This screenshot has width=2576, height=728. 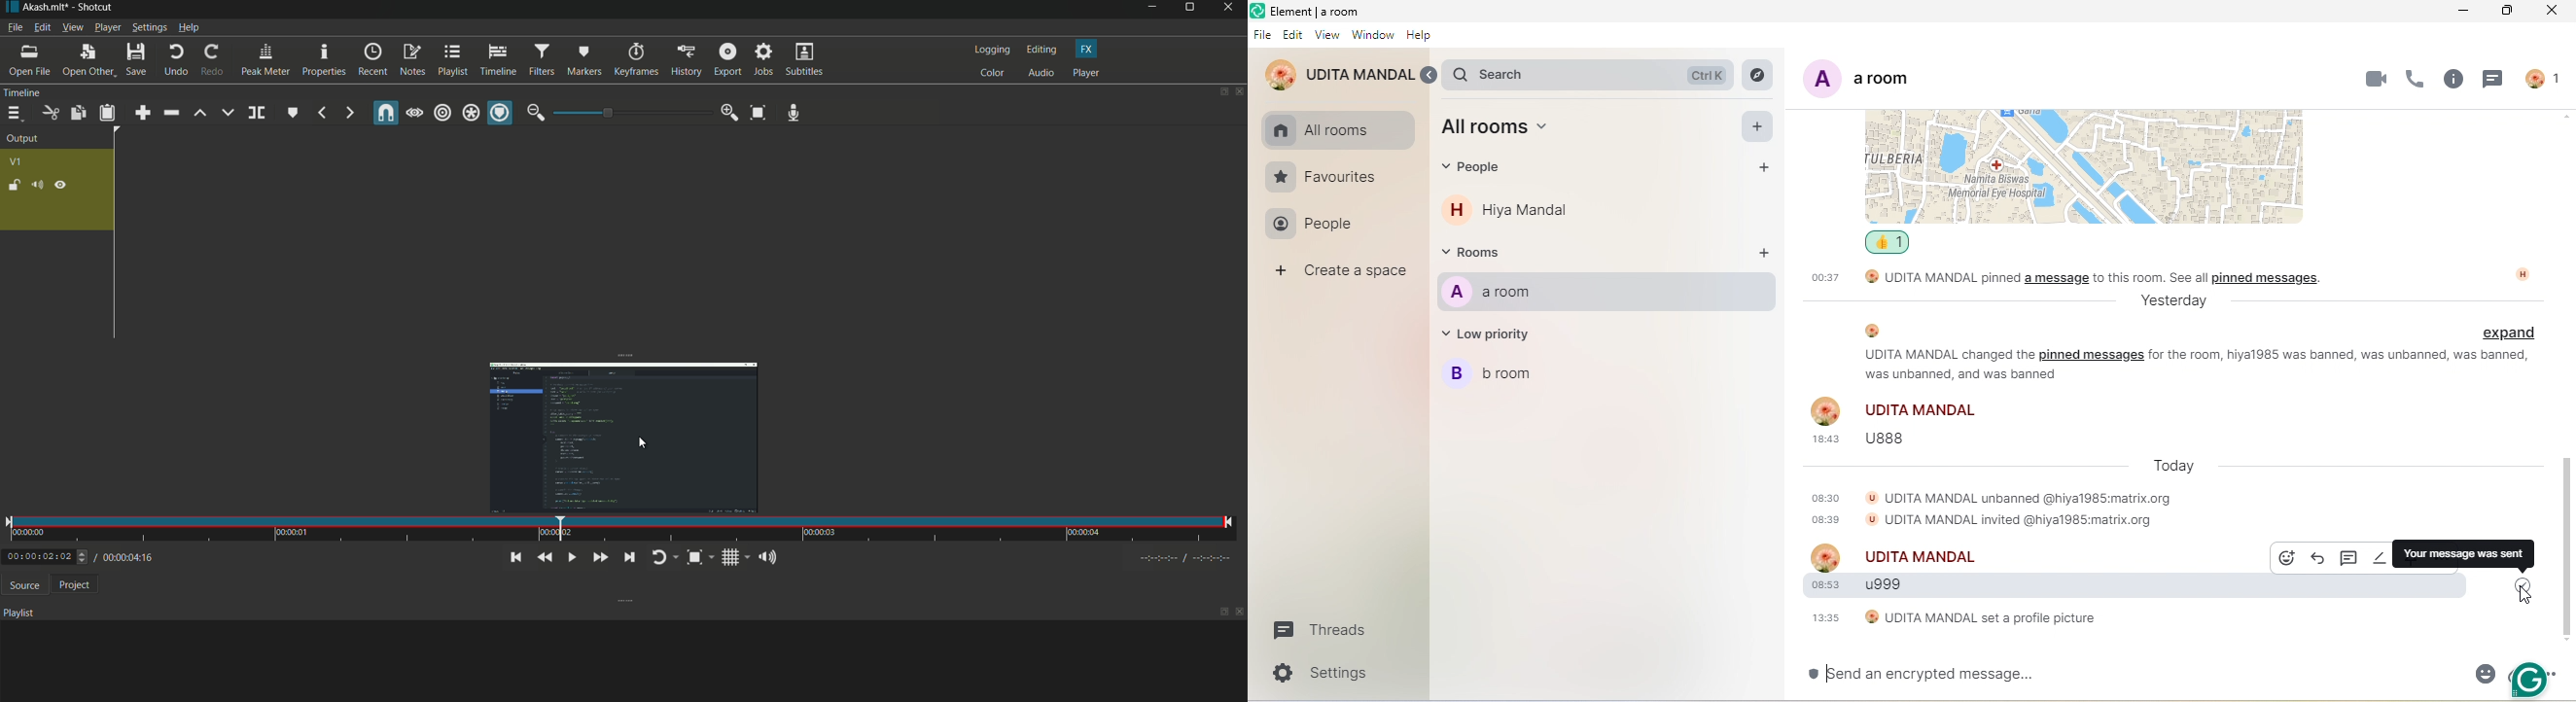 I want to click on Call, so click(x=2411, y=79).